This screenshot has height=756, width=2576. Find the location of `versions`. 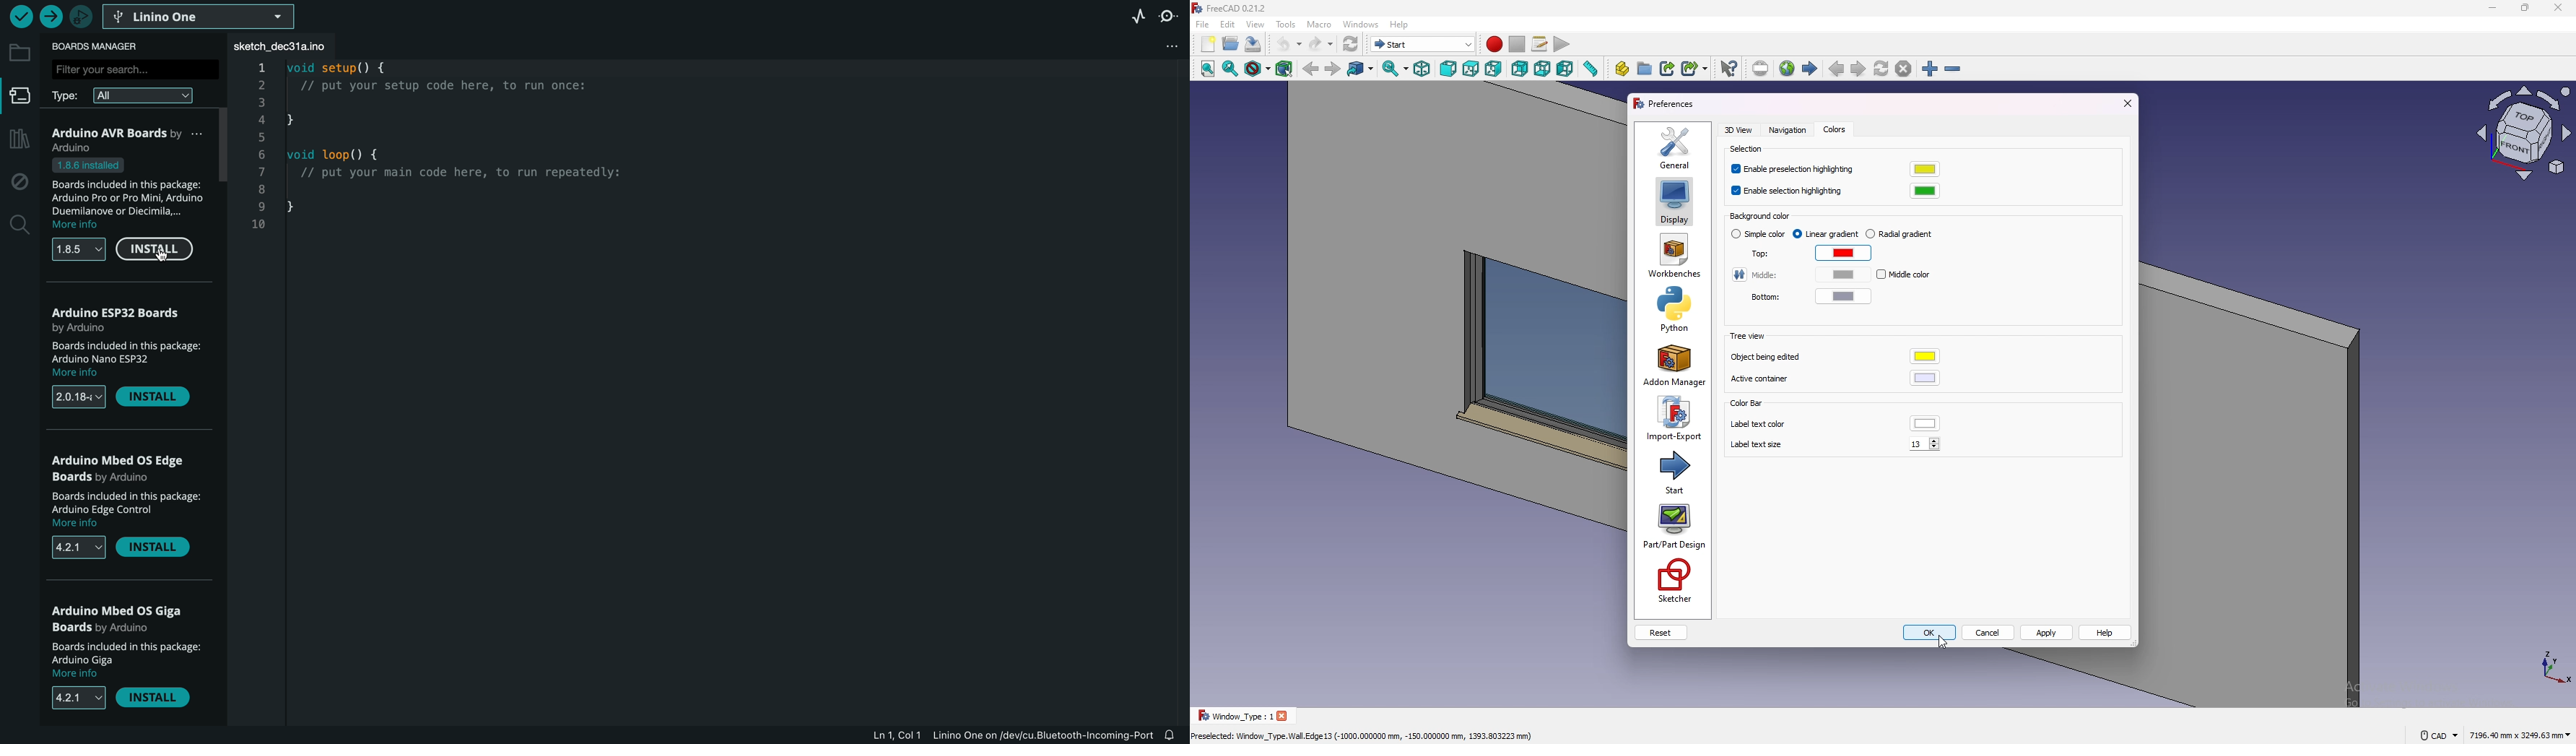

versions is located at coordinates (71, 698).